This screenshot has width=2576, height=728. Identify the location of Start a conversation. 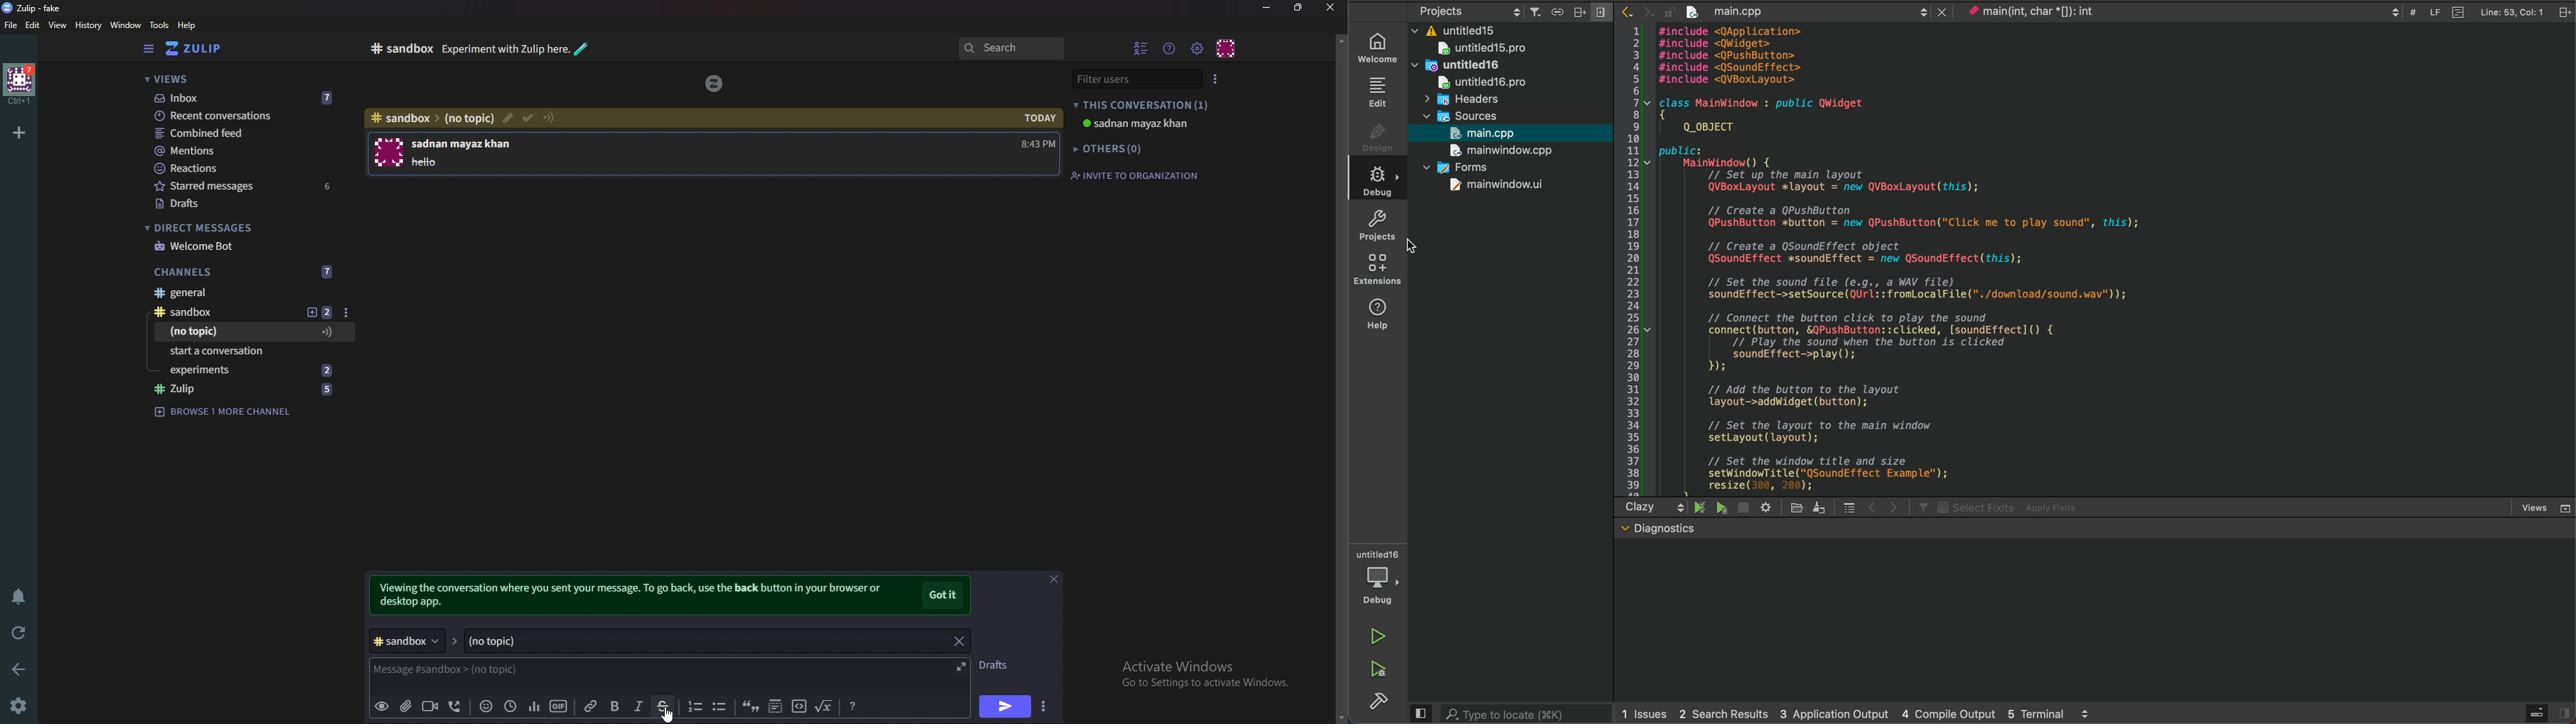
(248, 350).